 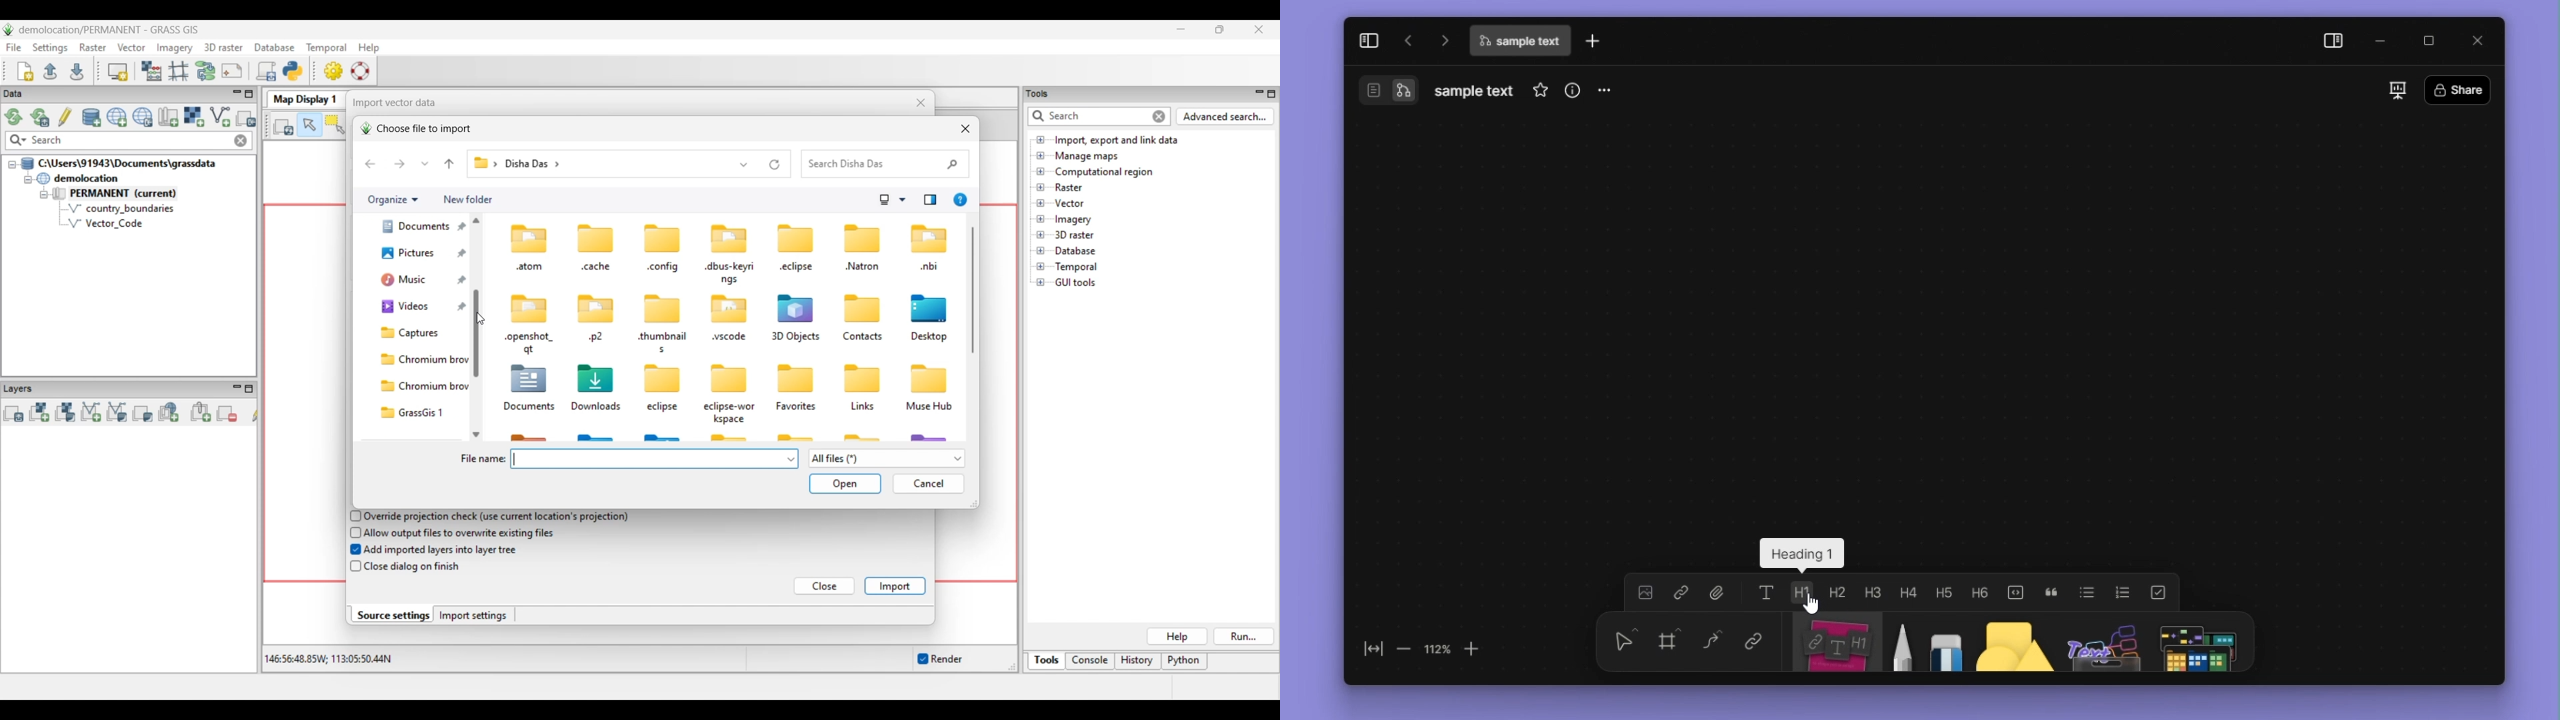 What do you see at coordinates (2014, 642) in the screenshot?
I see `shape` at bounding box center [2014, 642].